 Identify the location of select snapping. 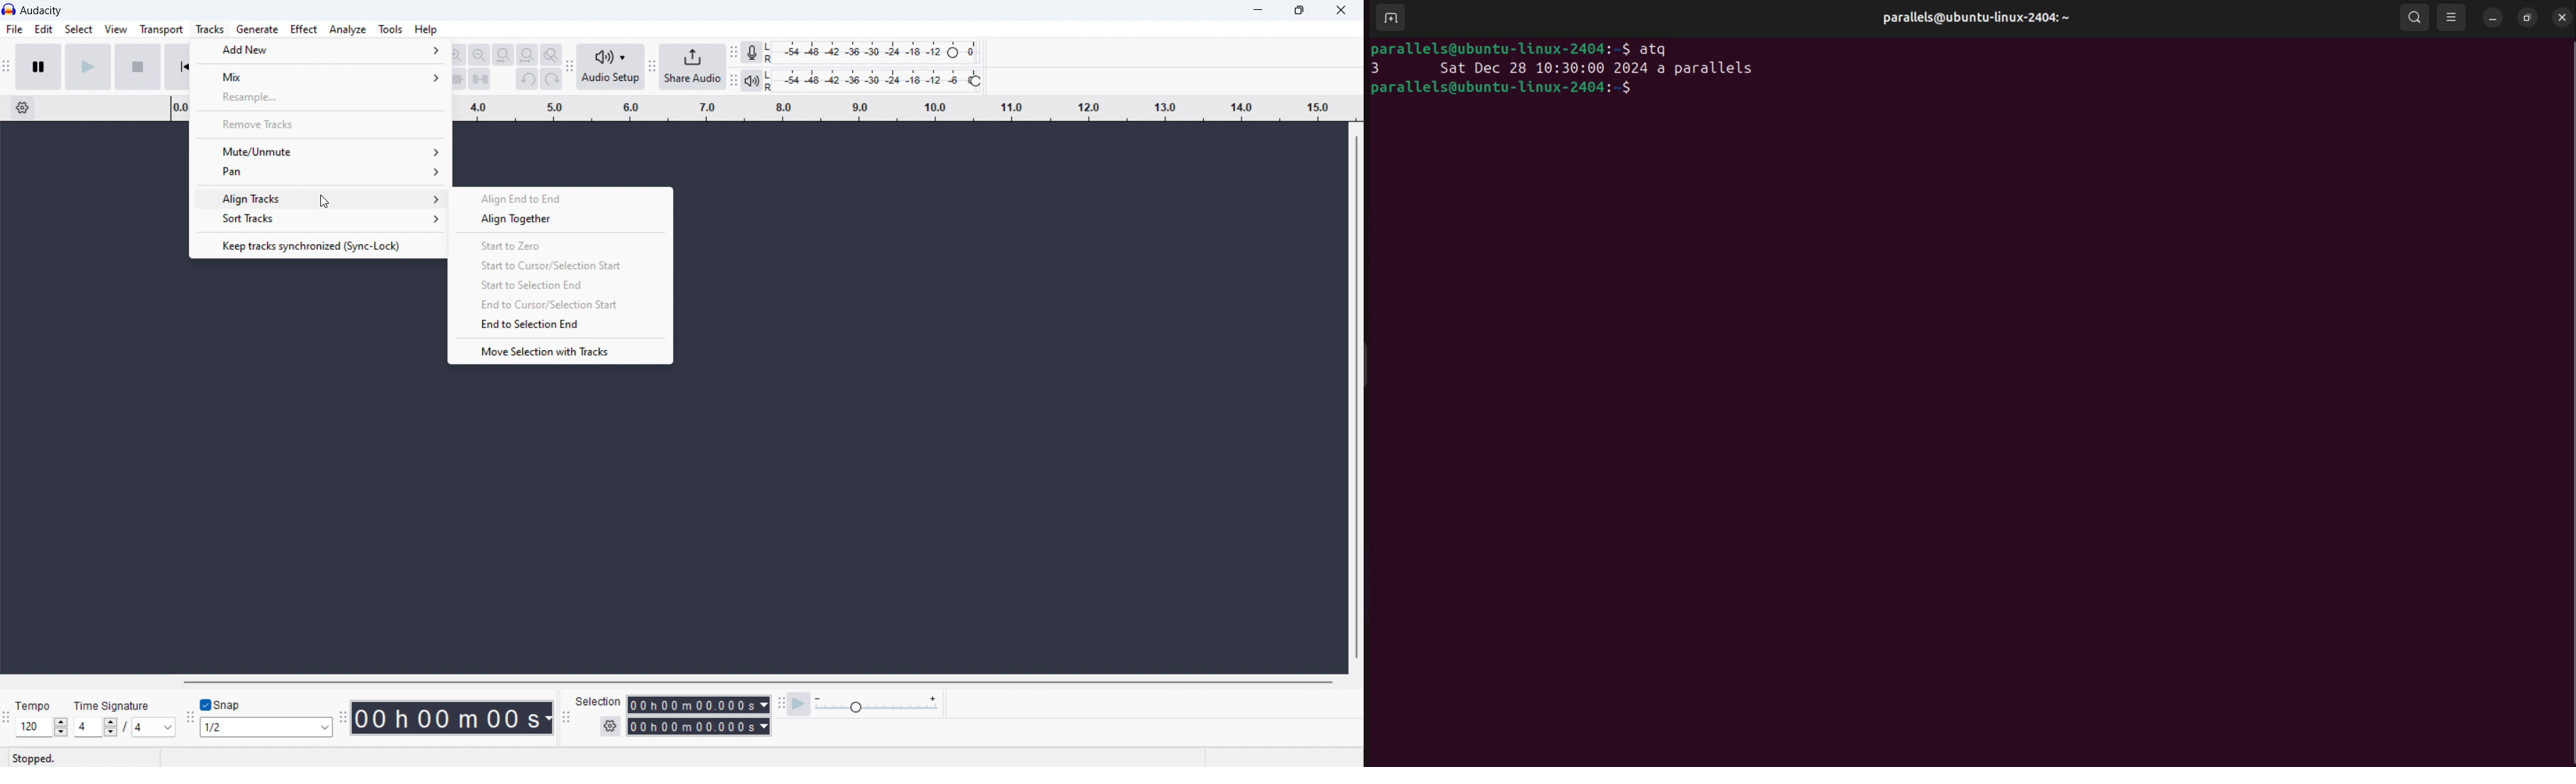
(266, 727).